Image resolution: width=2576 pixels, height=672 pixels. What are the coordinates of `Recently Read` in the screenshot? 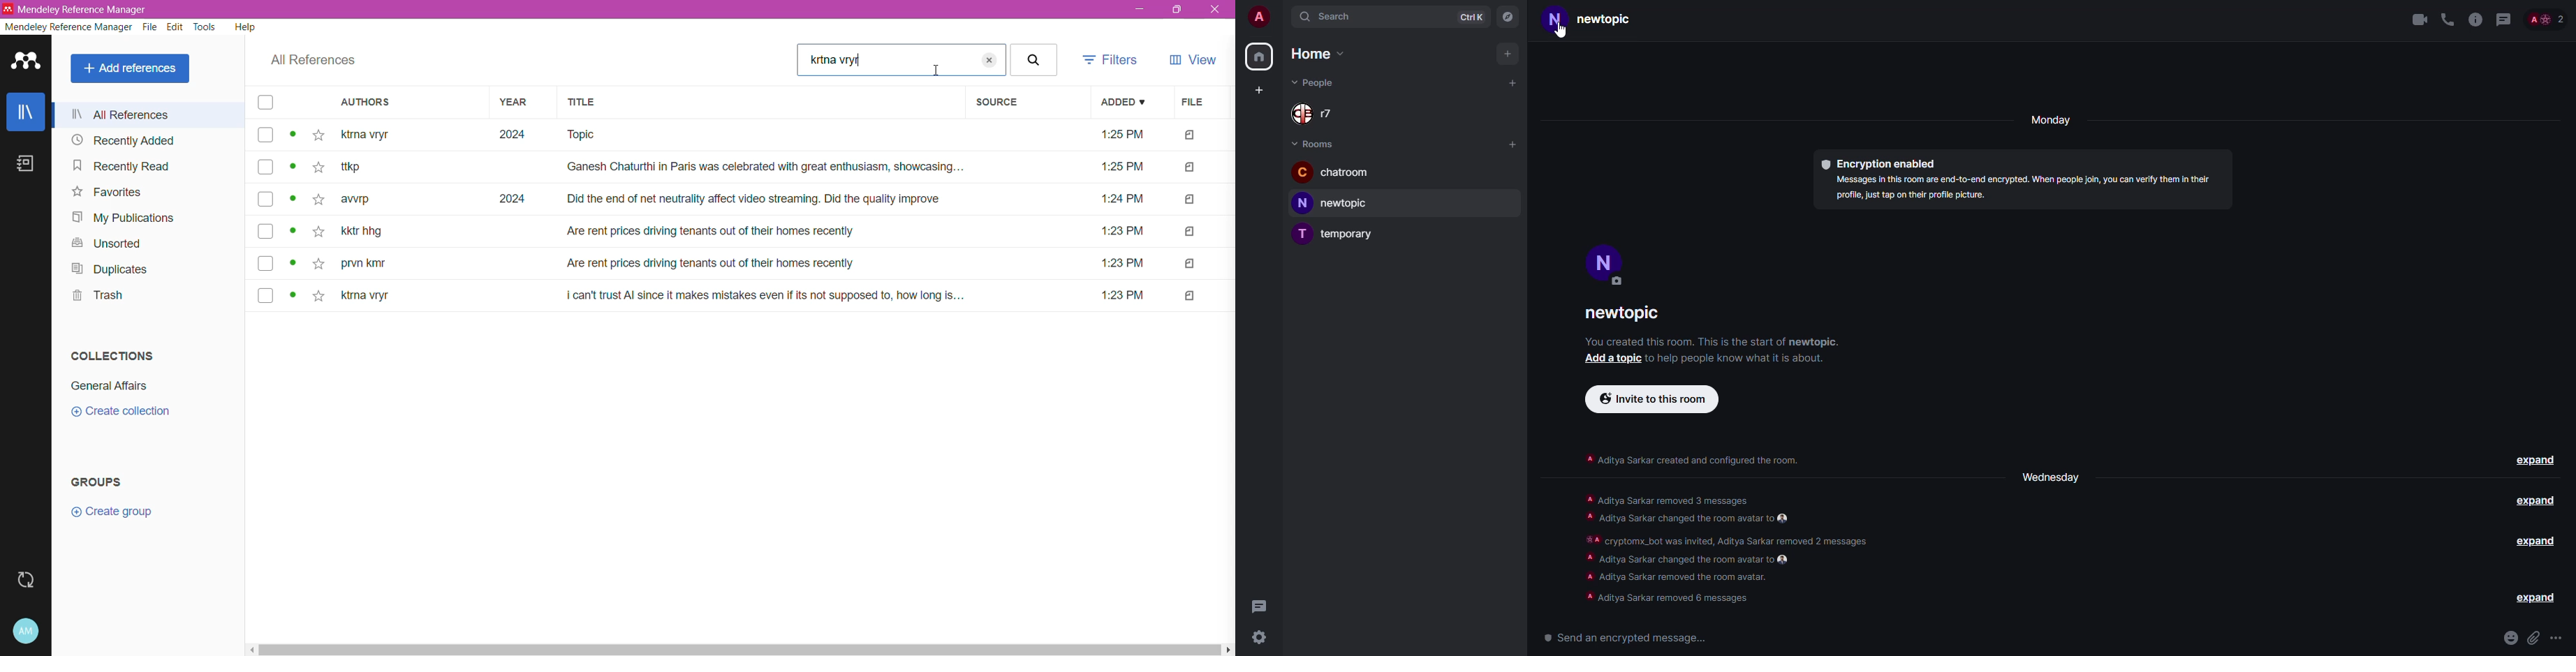 It's located at (120, 166).